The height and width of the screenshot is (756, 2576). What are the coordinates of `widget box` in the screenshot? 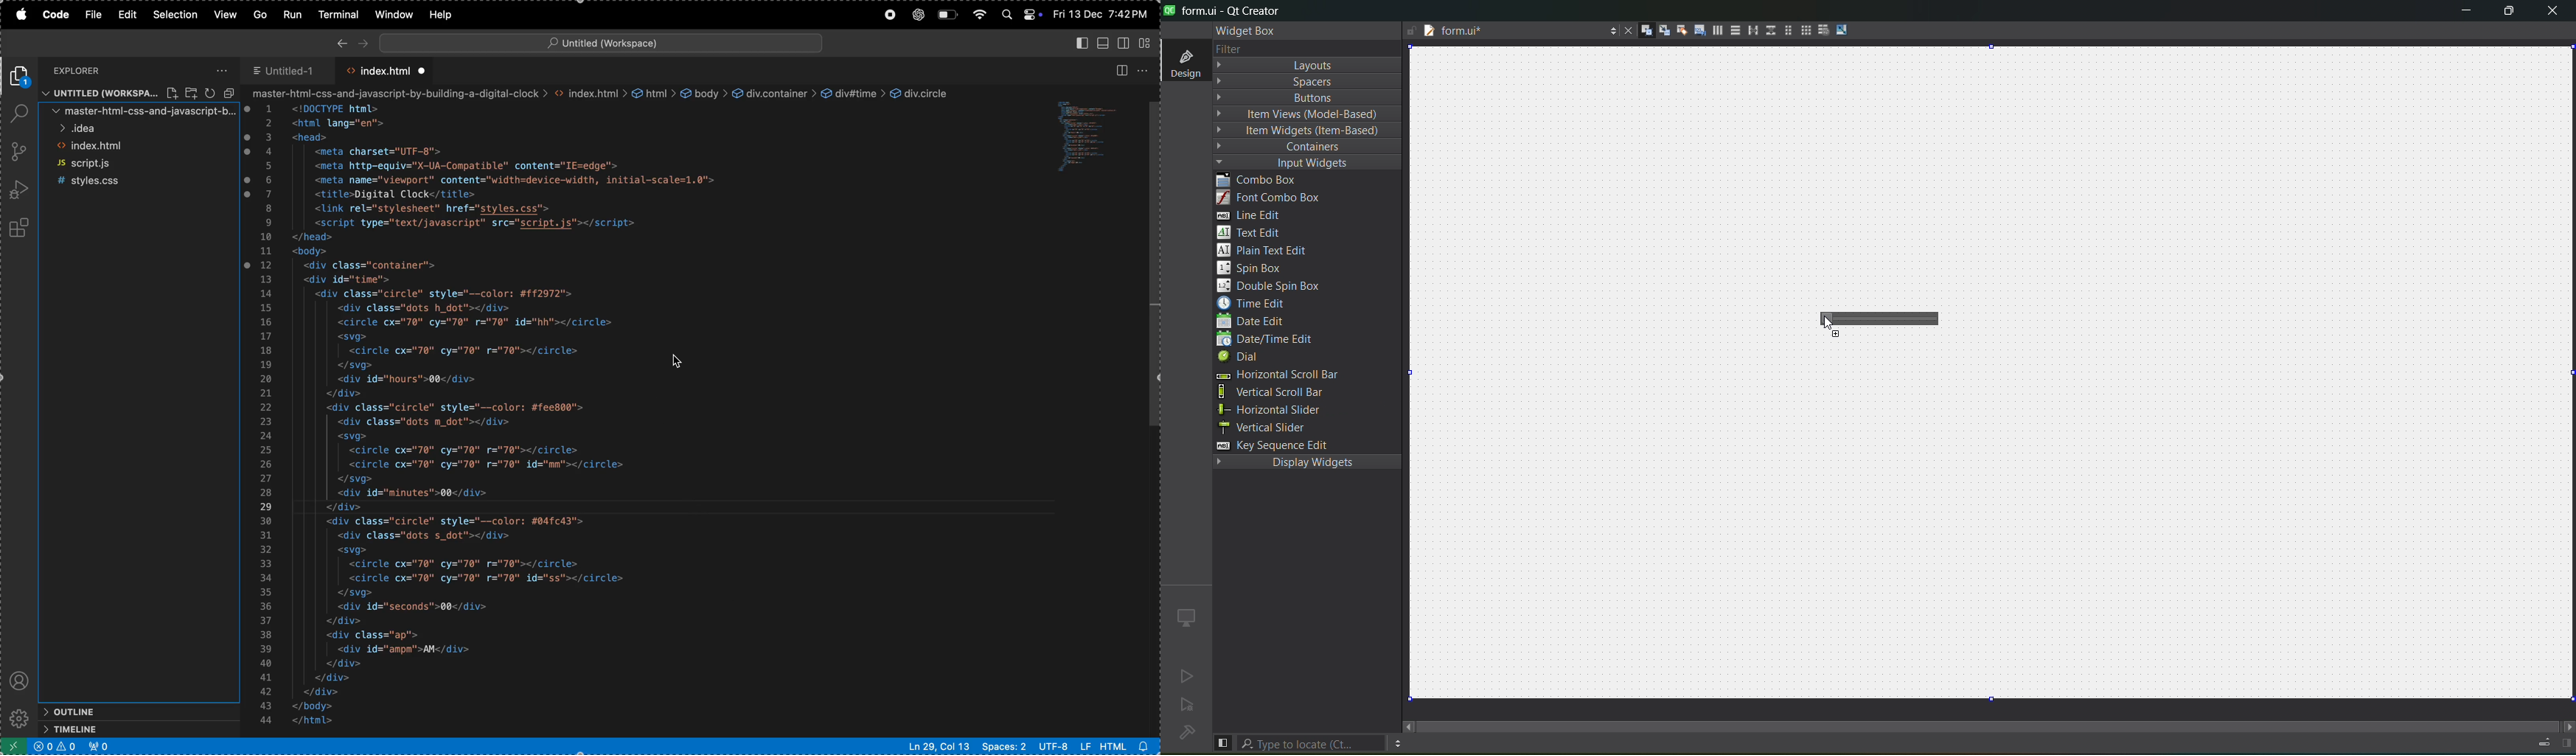 It's located at (1247, 31).